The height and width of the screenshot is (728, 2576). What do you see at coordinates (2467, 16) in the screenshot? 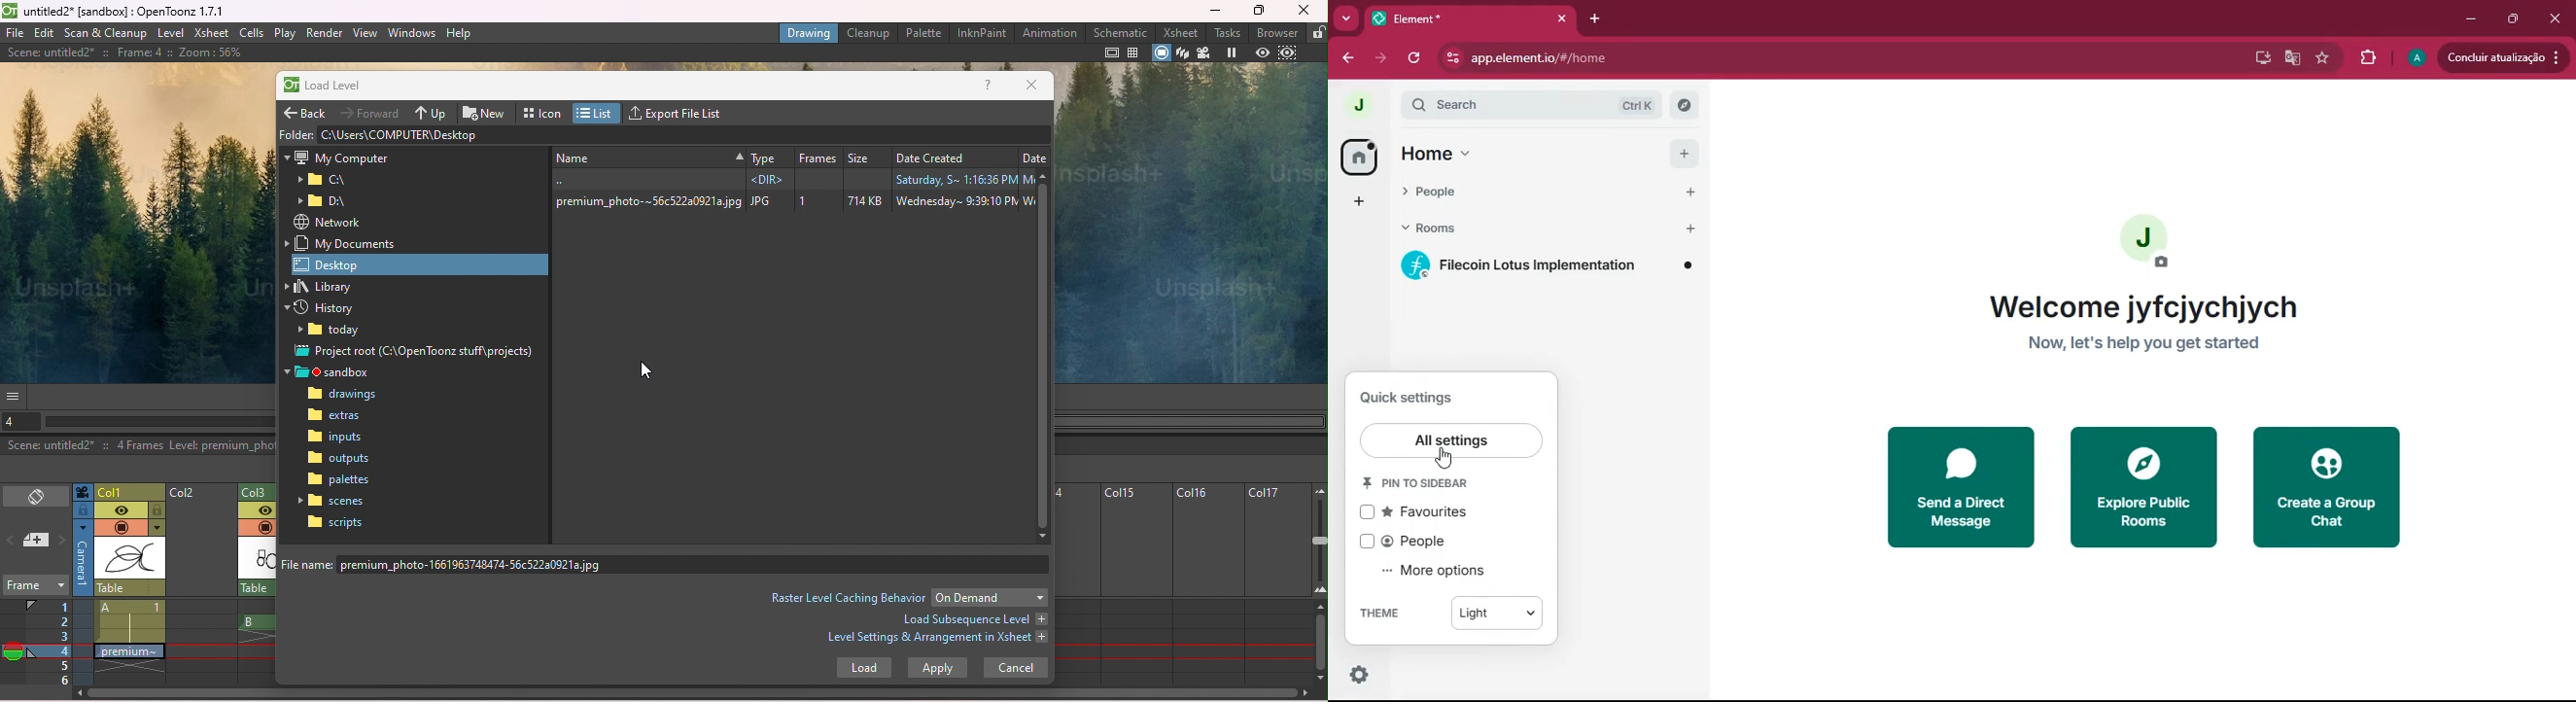
I see `minimize` at bounding box center [2467, 16].